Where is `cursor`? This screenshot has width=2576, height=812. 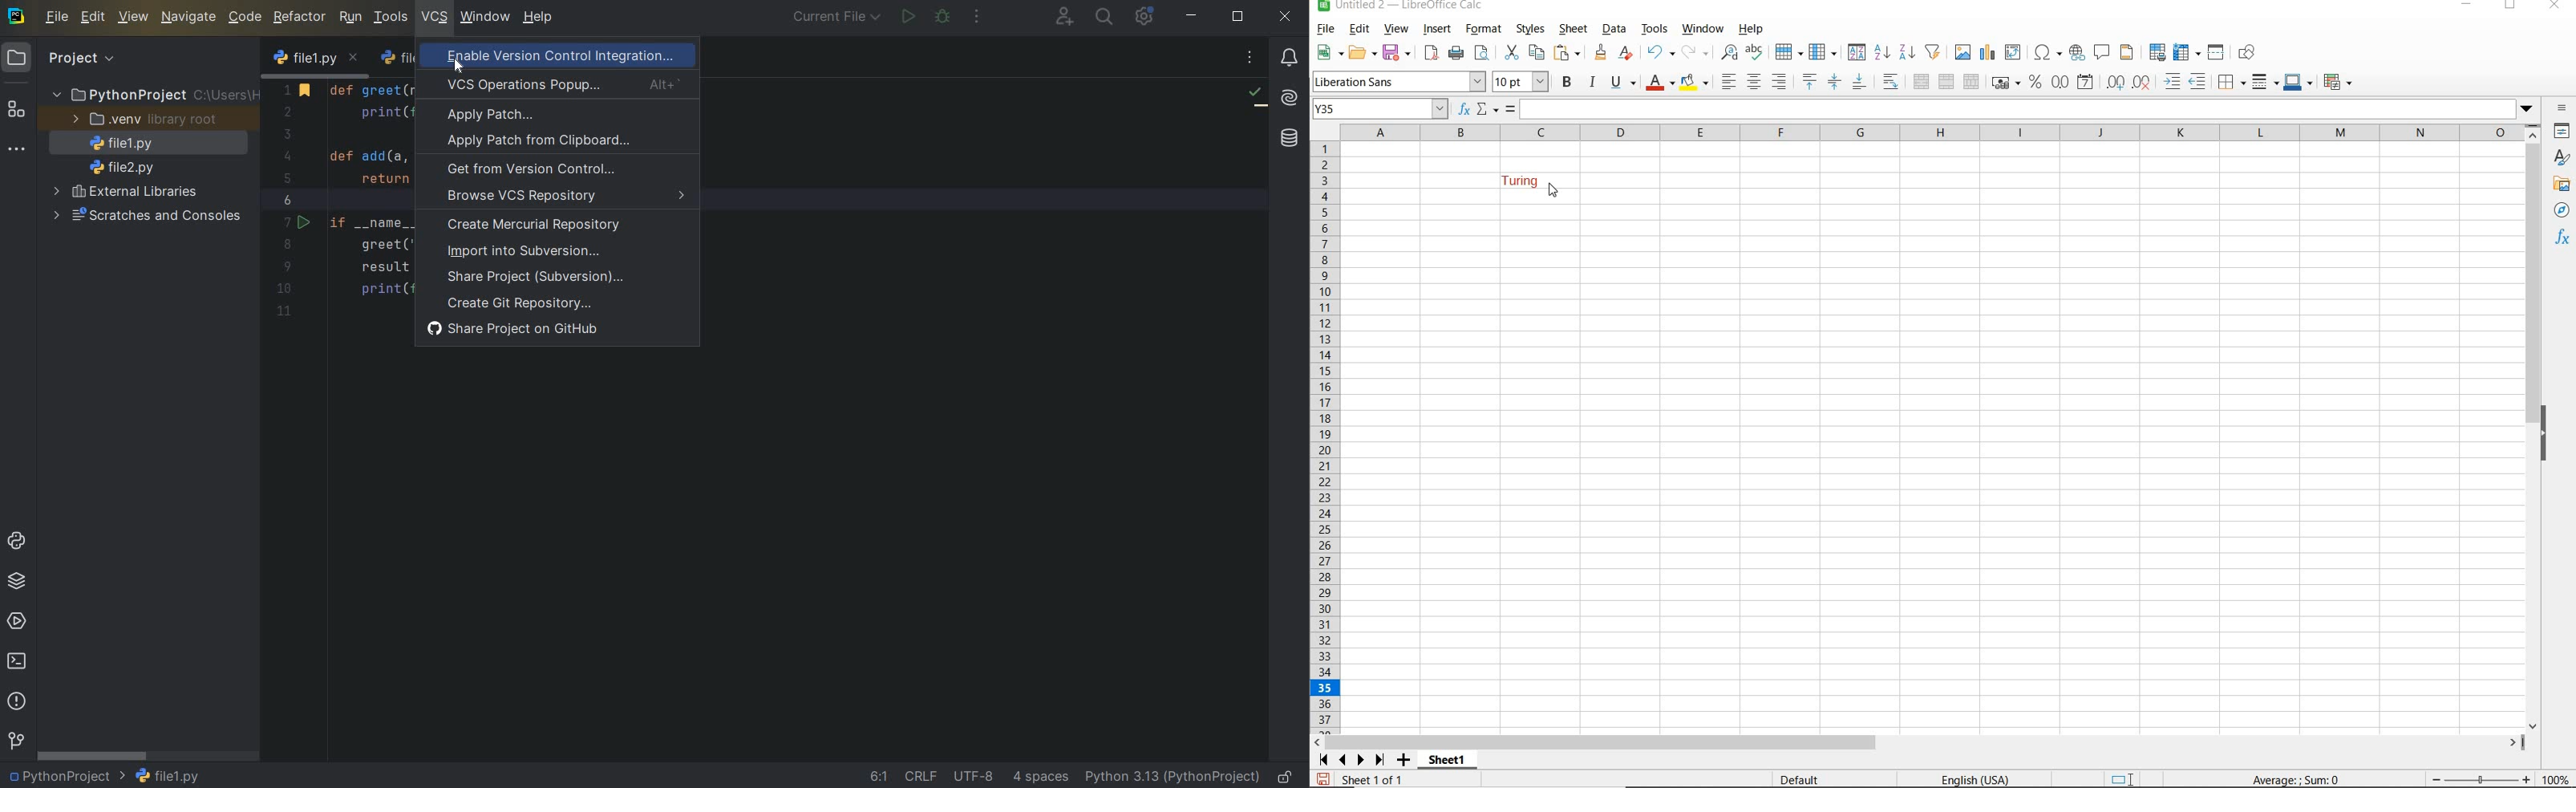 cursor is located at coordinates (1556, 192).